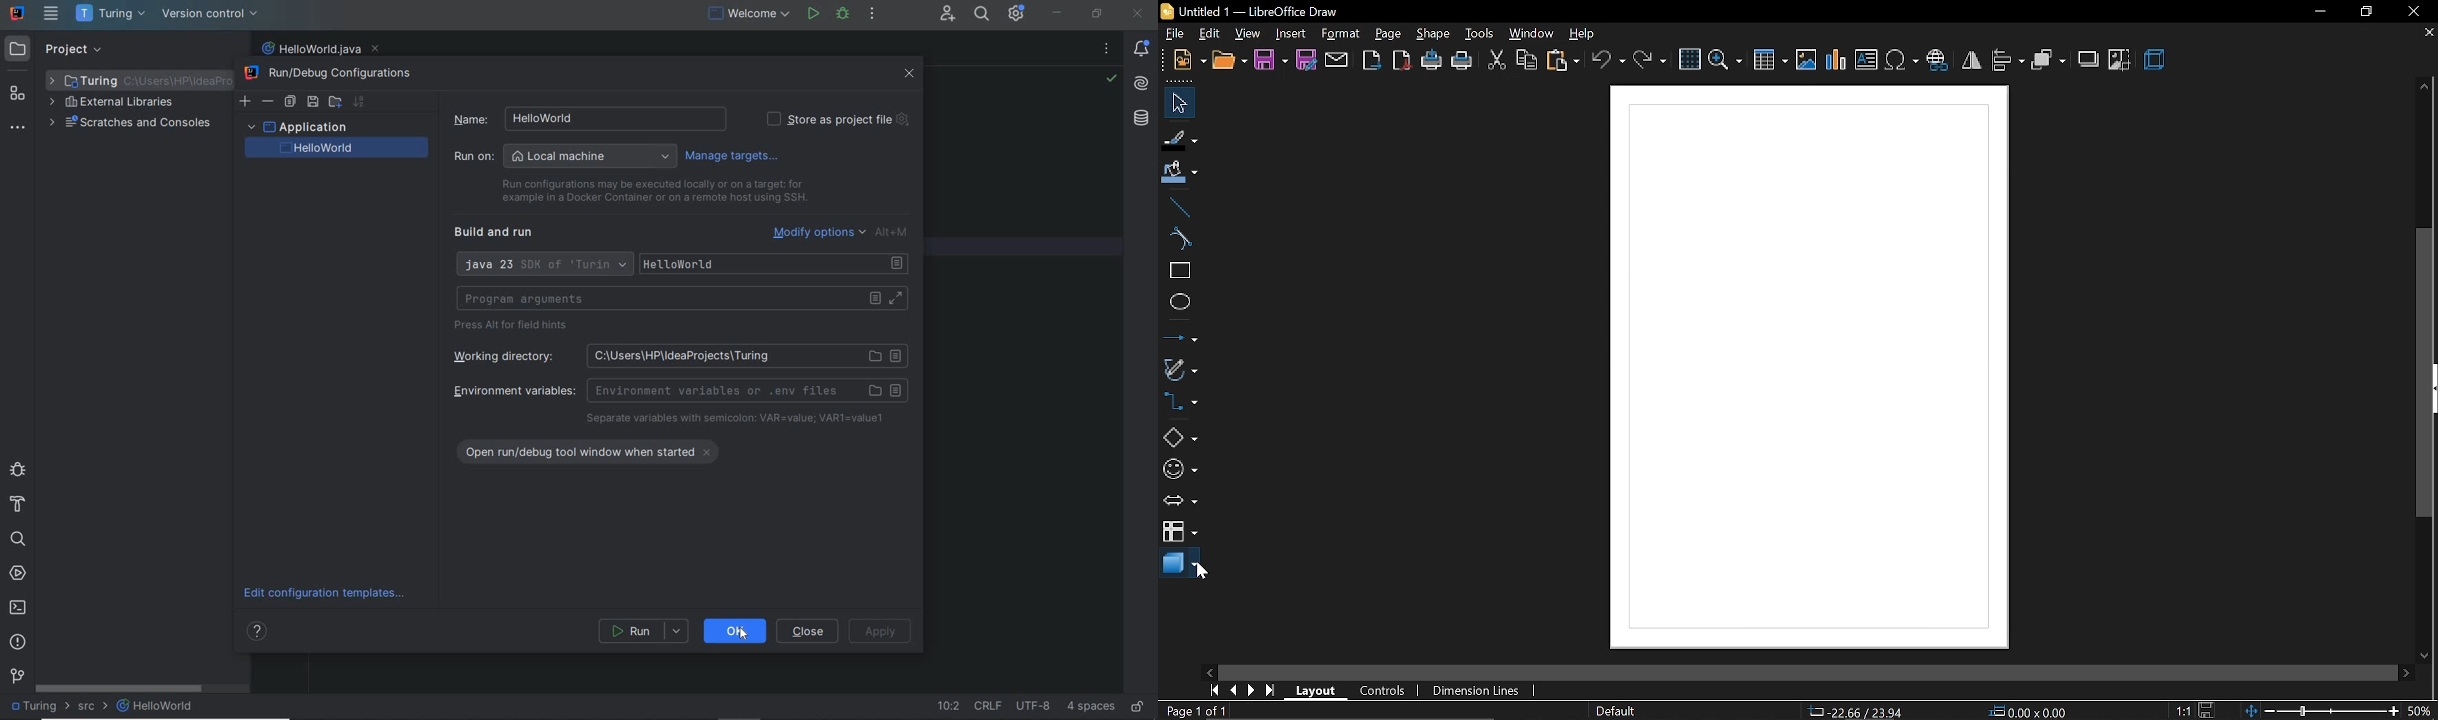 The height and width of the screenshot is (728, 2464). Describe the element at coordinates (1770, 61) in the screenshot. I see `insert table` at that location.